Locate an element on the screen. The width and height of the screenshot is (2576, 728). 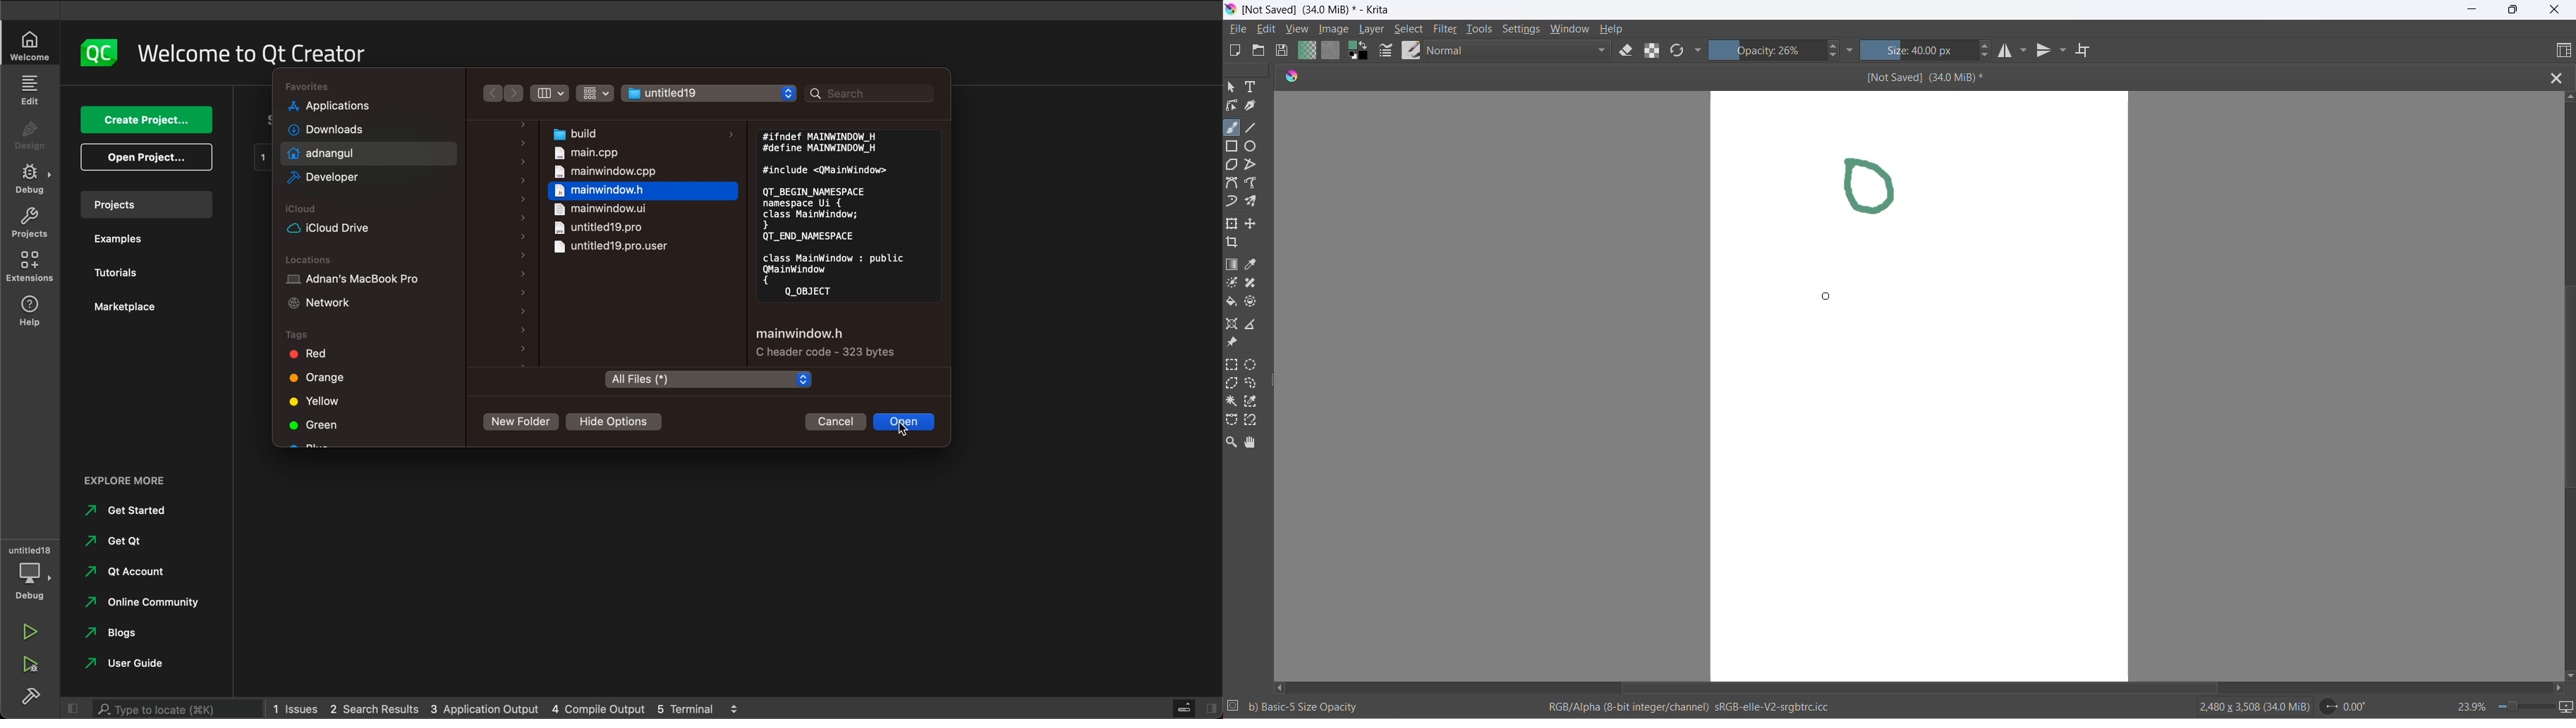
get qt is located at coordinates (116, 541).